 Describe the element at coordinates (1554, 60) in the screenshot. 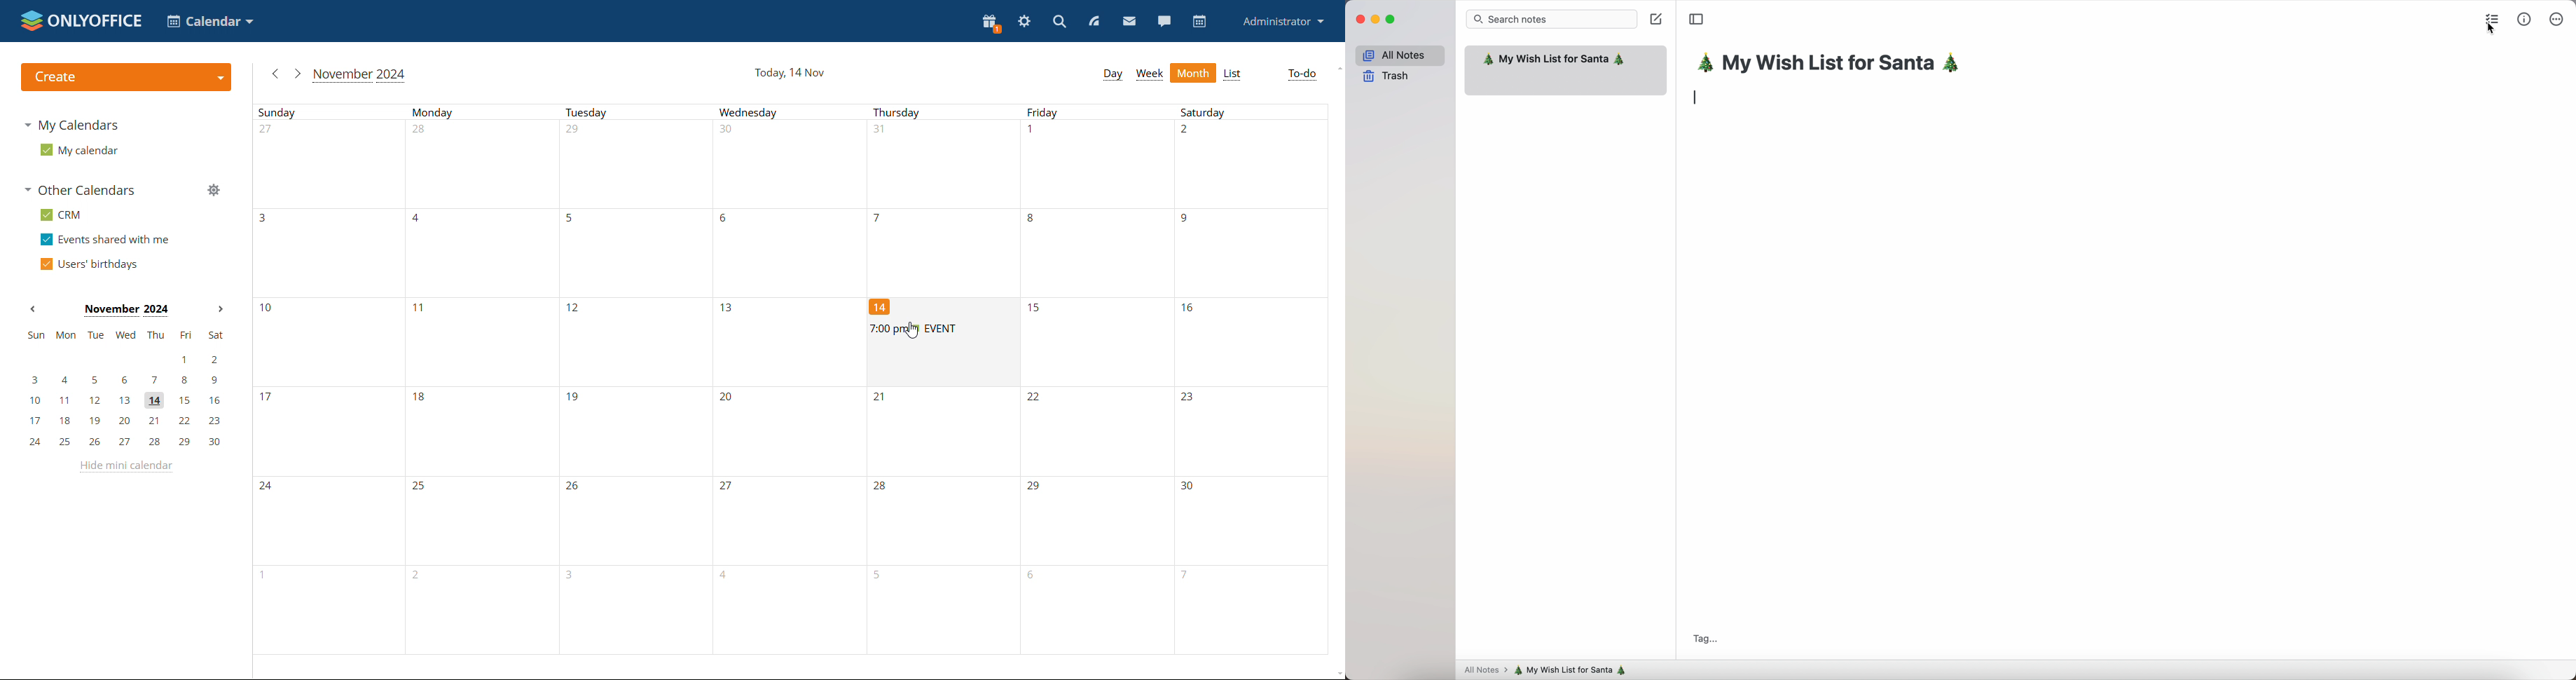

I see `My wish list for Santa` at that location.